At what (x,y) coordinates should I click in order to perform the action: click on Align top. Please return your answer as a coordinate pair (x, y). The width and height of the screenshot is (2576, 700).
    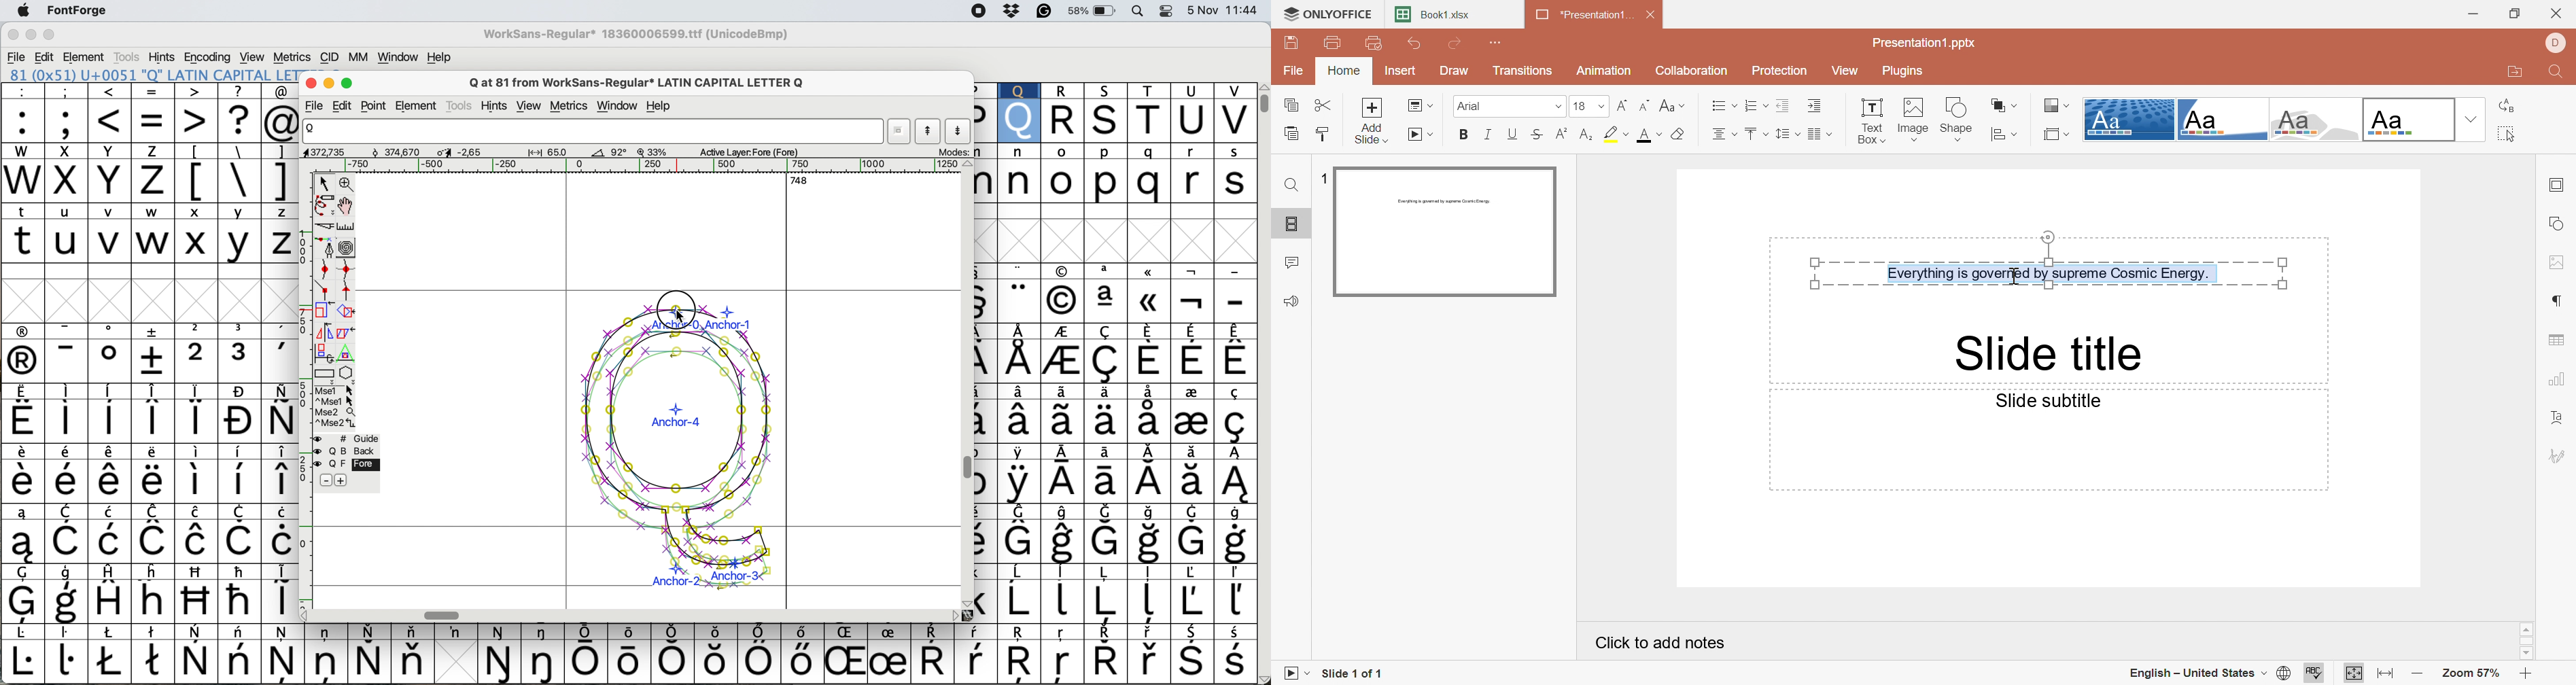
    Looking at the image, I should click on (1757, 133).